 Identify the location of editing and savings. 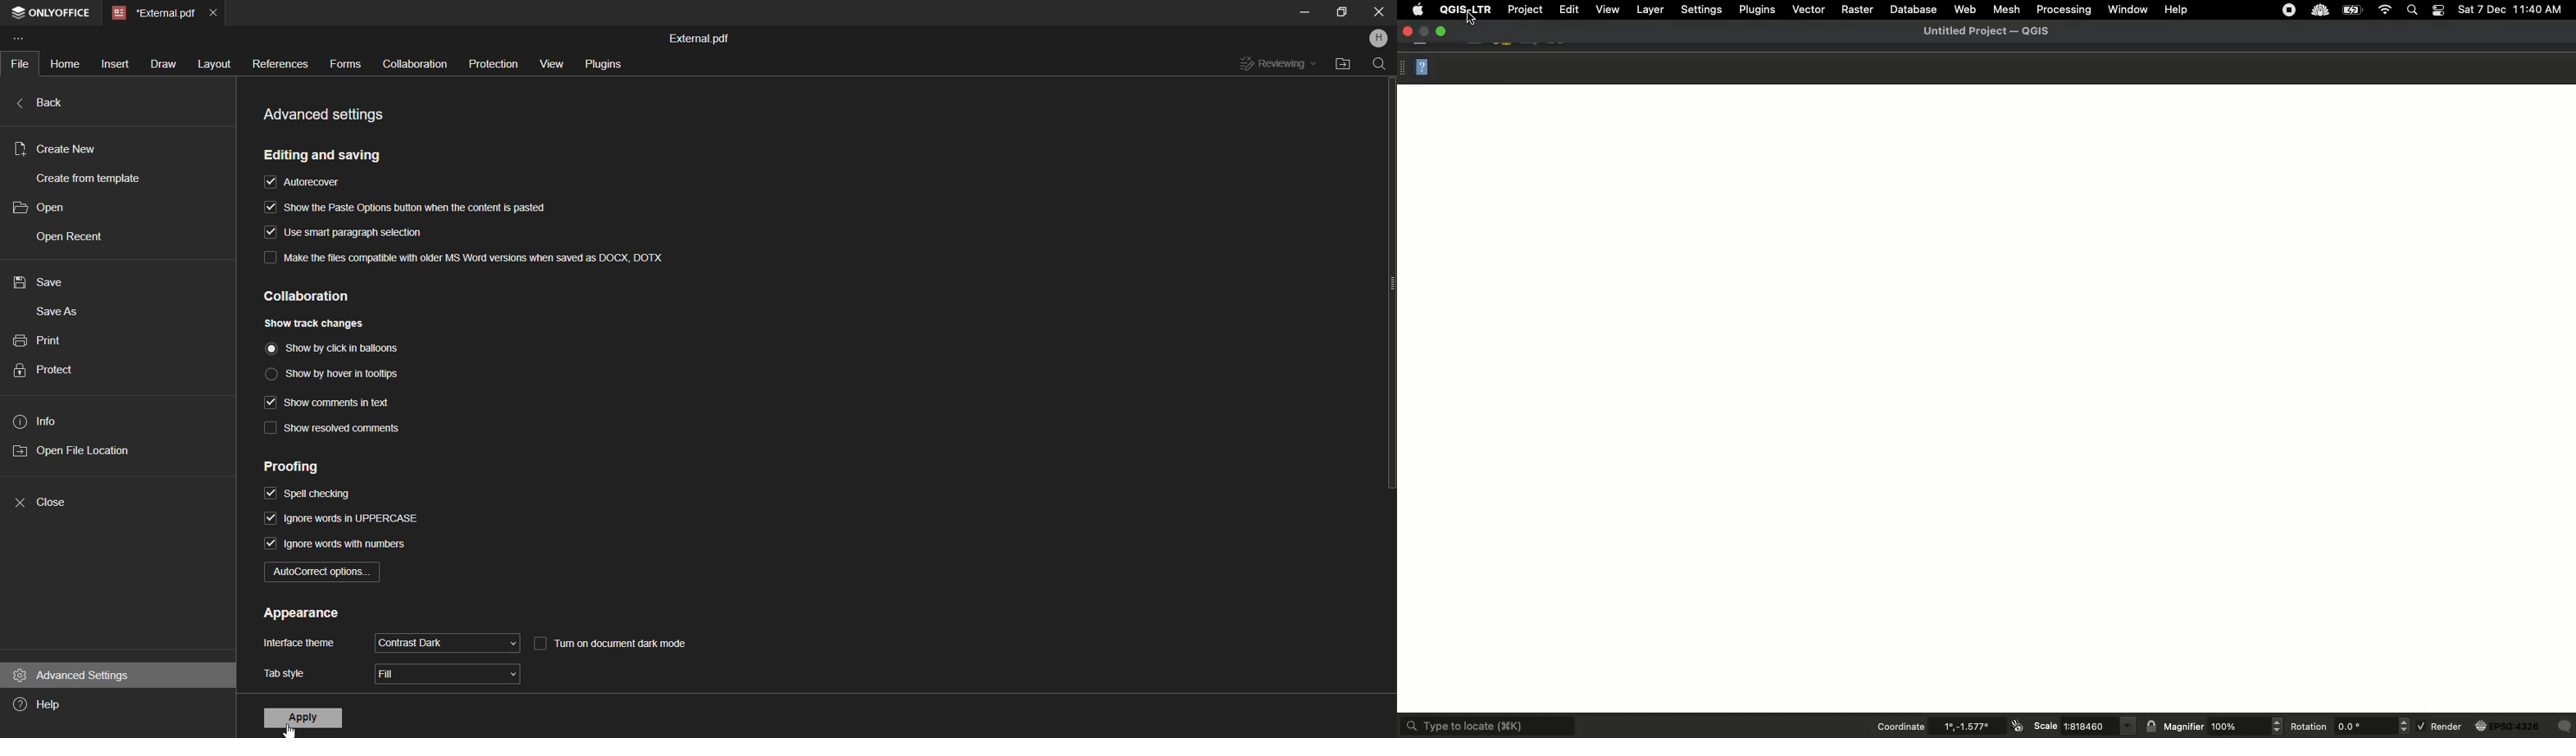
(327, 155).